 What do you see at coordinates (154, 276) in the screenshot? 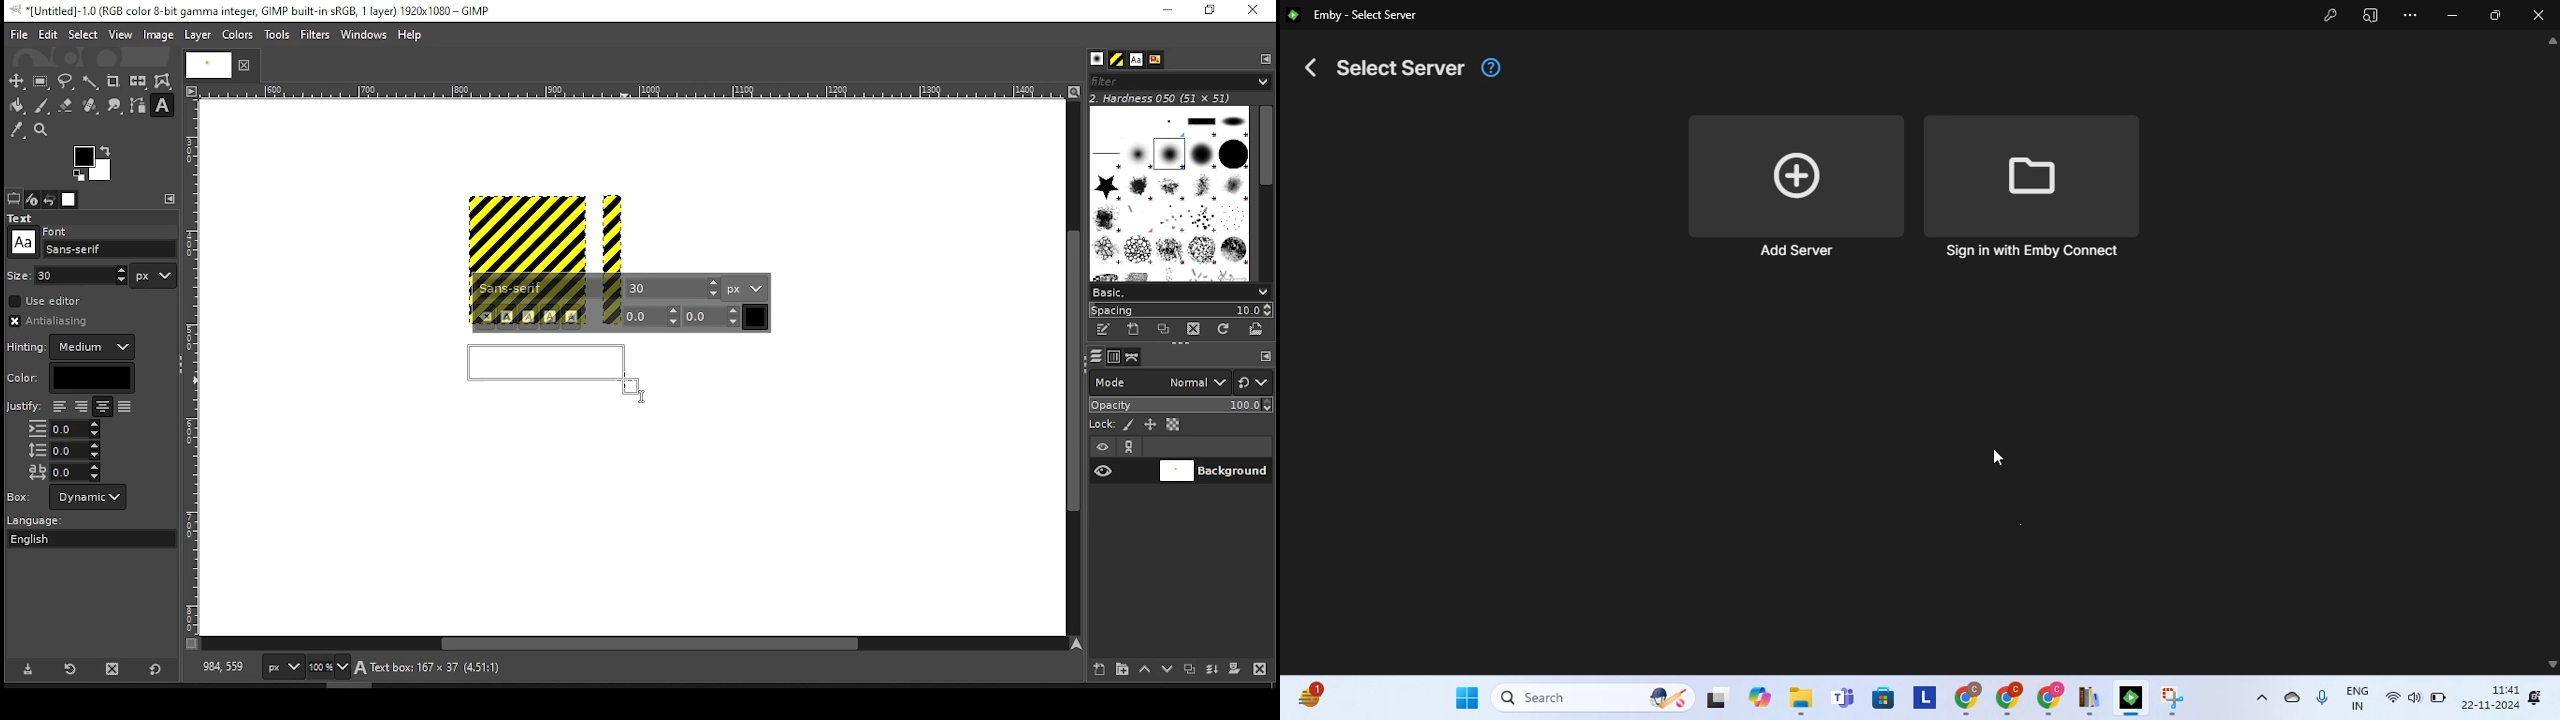
I see `units` at bounding box center [154, 276].